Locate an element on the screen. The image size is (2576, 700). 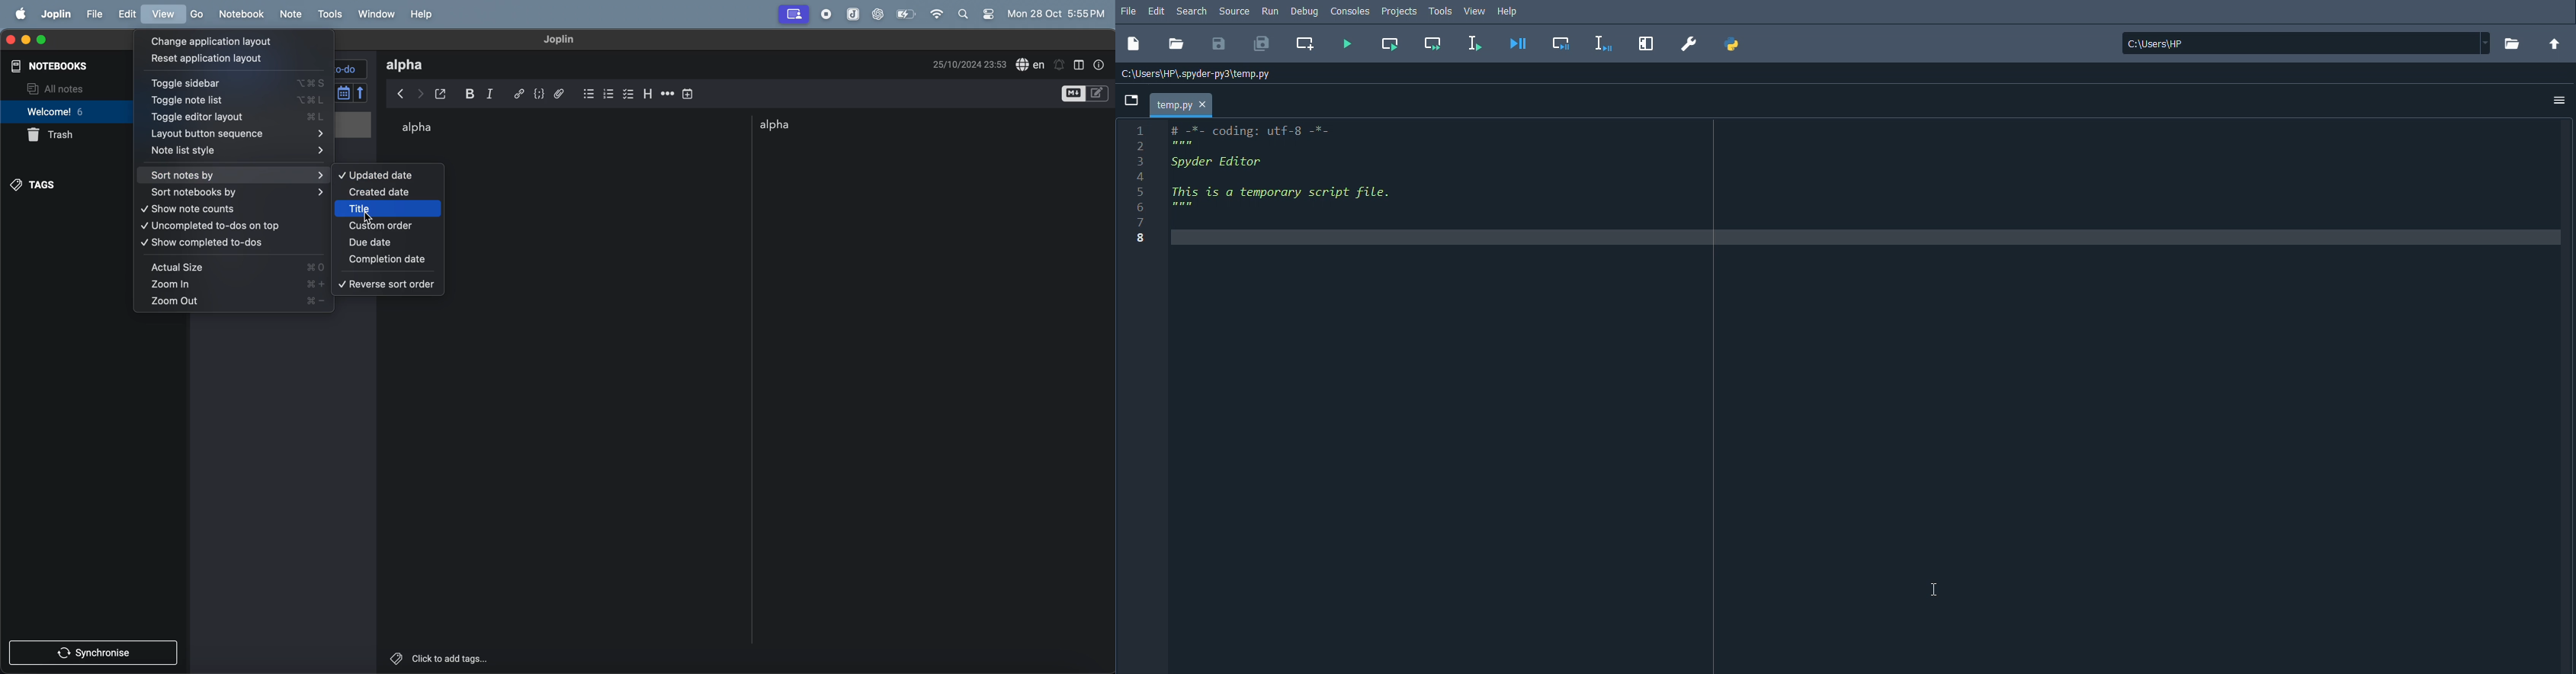
layout button sequence is located at coordinates (238, 135).